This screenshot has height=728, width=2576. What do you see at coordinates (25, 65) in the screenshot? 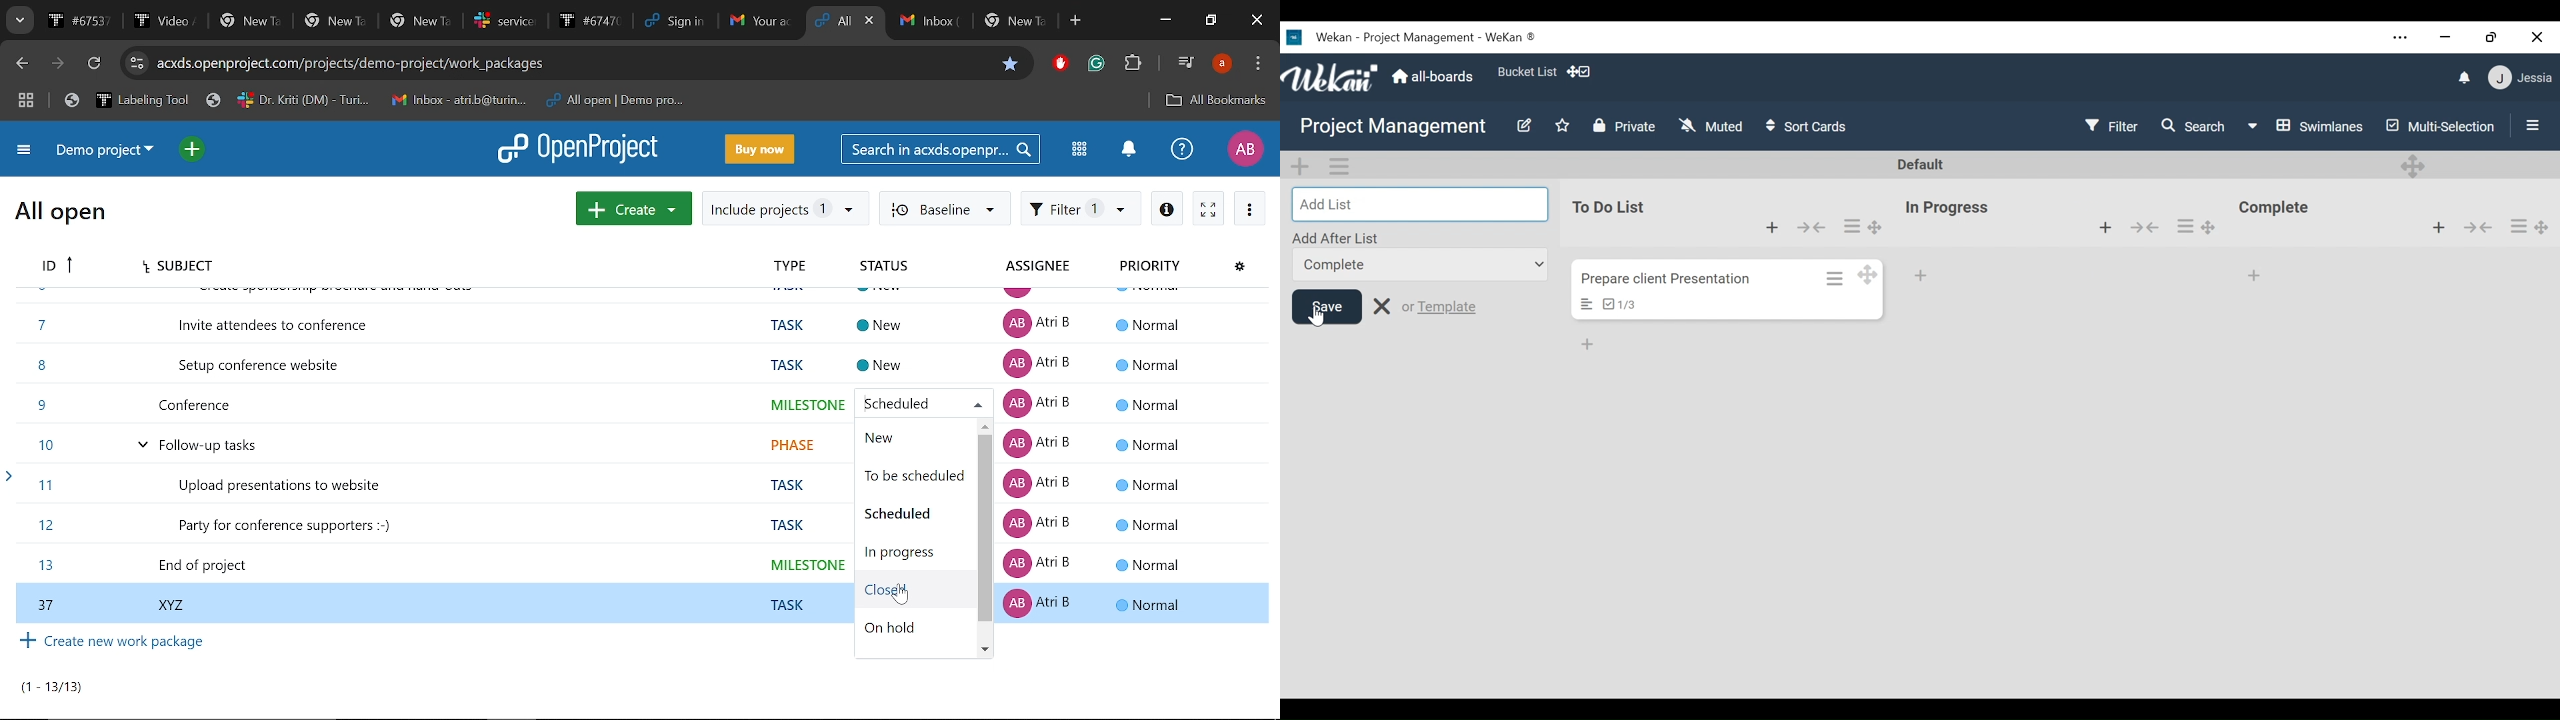
I see `Previous page` at bounding box center [25, 65].